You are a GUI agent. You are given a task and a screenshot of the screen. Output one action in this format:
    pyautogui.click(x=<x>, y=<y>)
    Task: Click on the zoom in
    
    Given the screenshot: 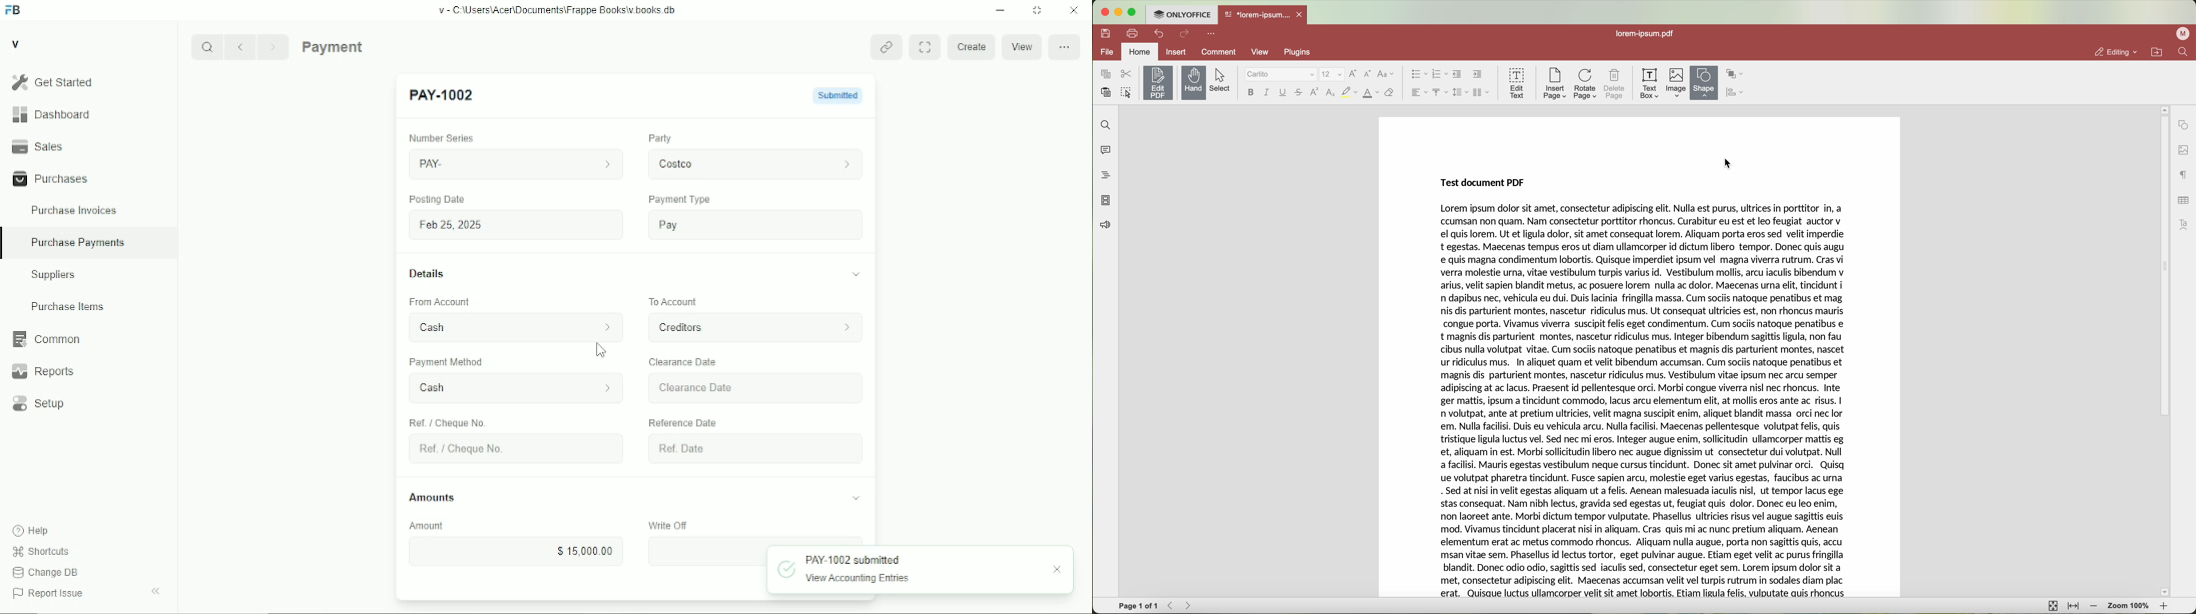 What is the action you would take?
    pyautogui.click(x=2164, y=606)
    